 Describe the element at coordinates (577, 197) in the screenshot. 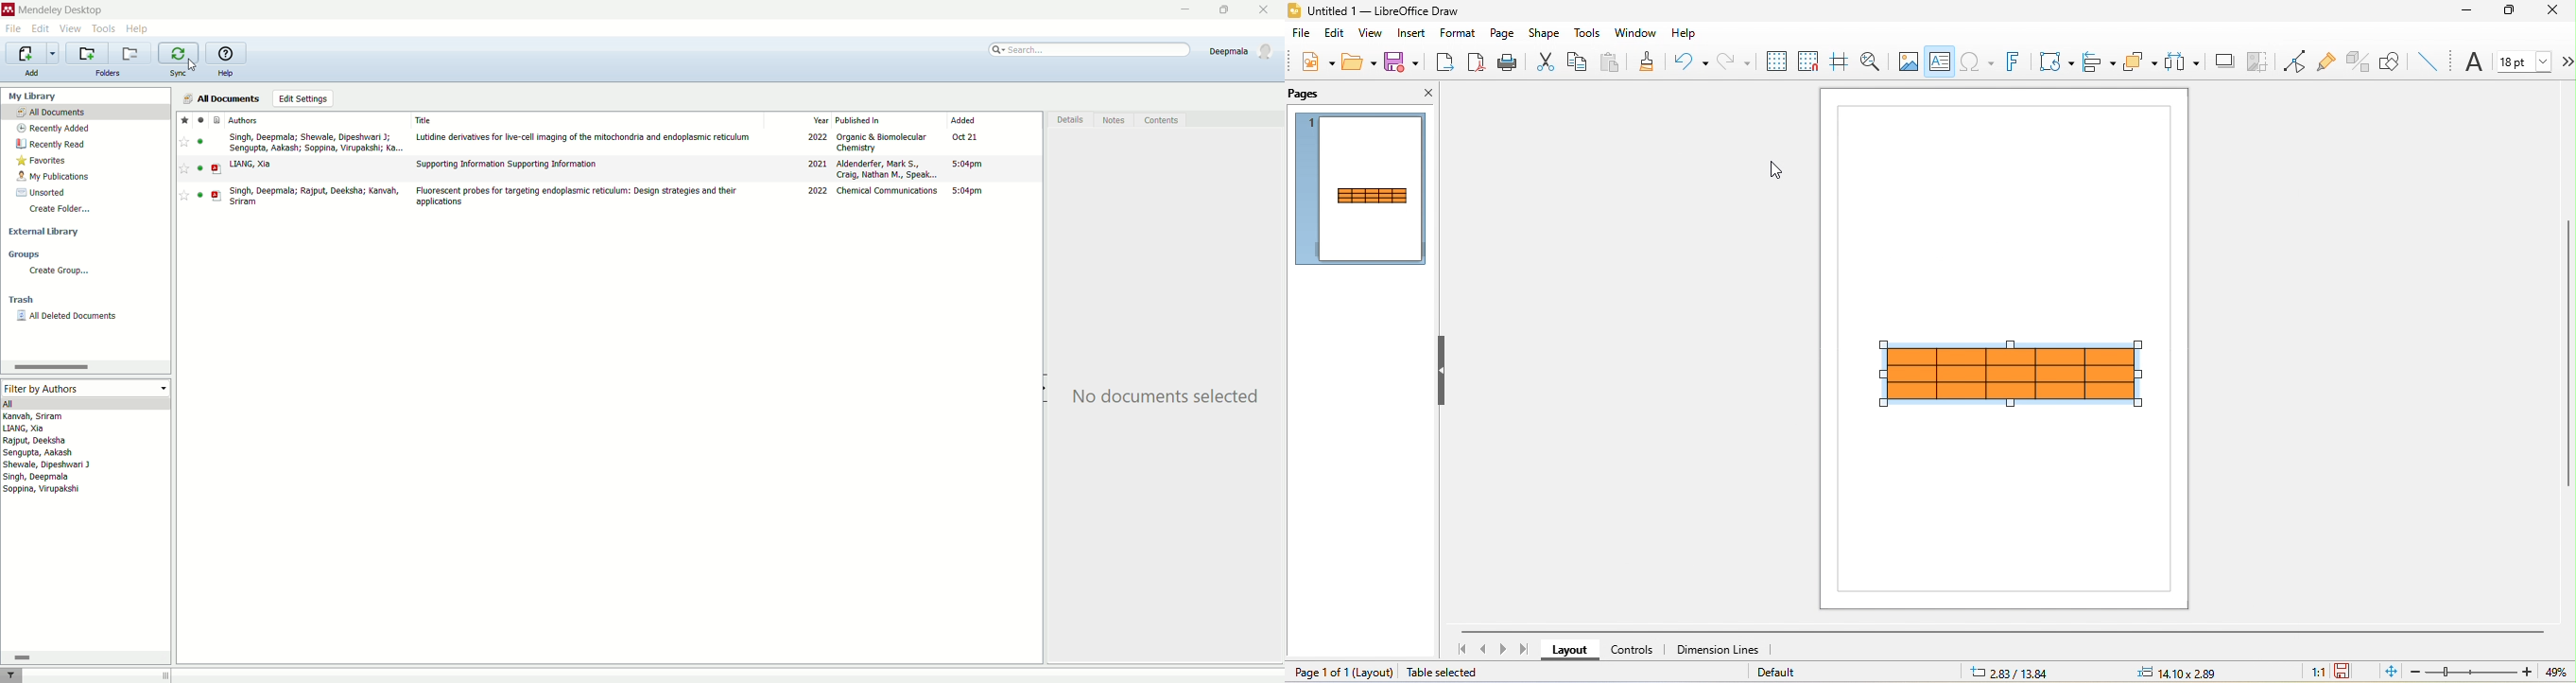

I see `Fluorescent probes for targeting endoplasmic reticulum: Design strategies and their applications` at that location.